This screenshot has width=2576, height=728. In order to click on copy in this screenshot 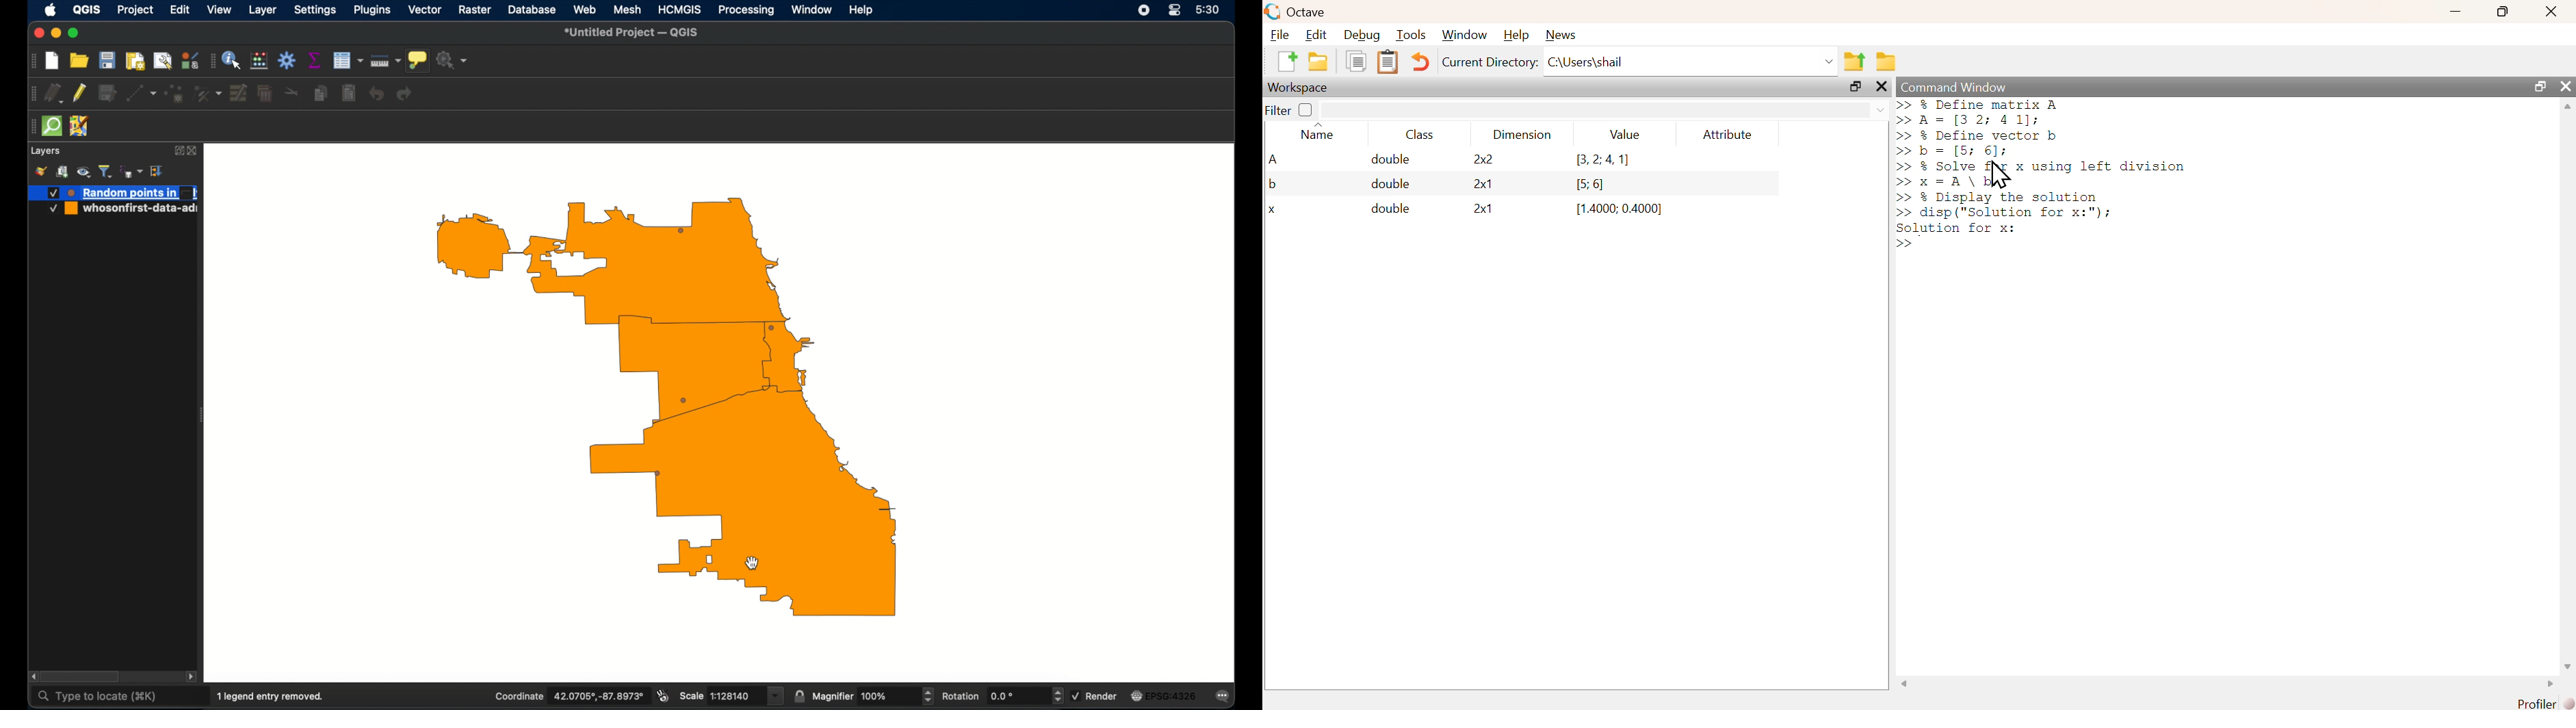, I will do `click(1355, 64)`.